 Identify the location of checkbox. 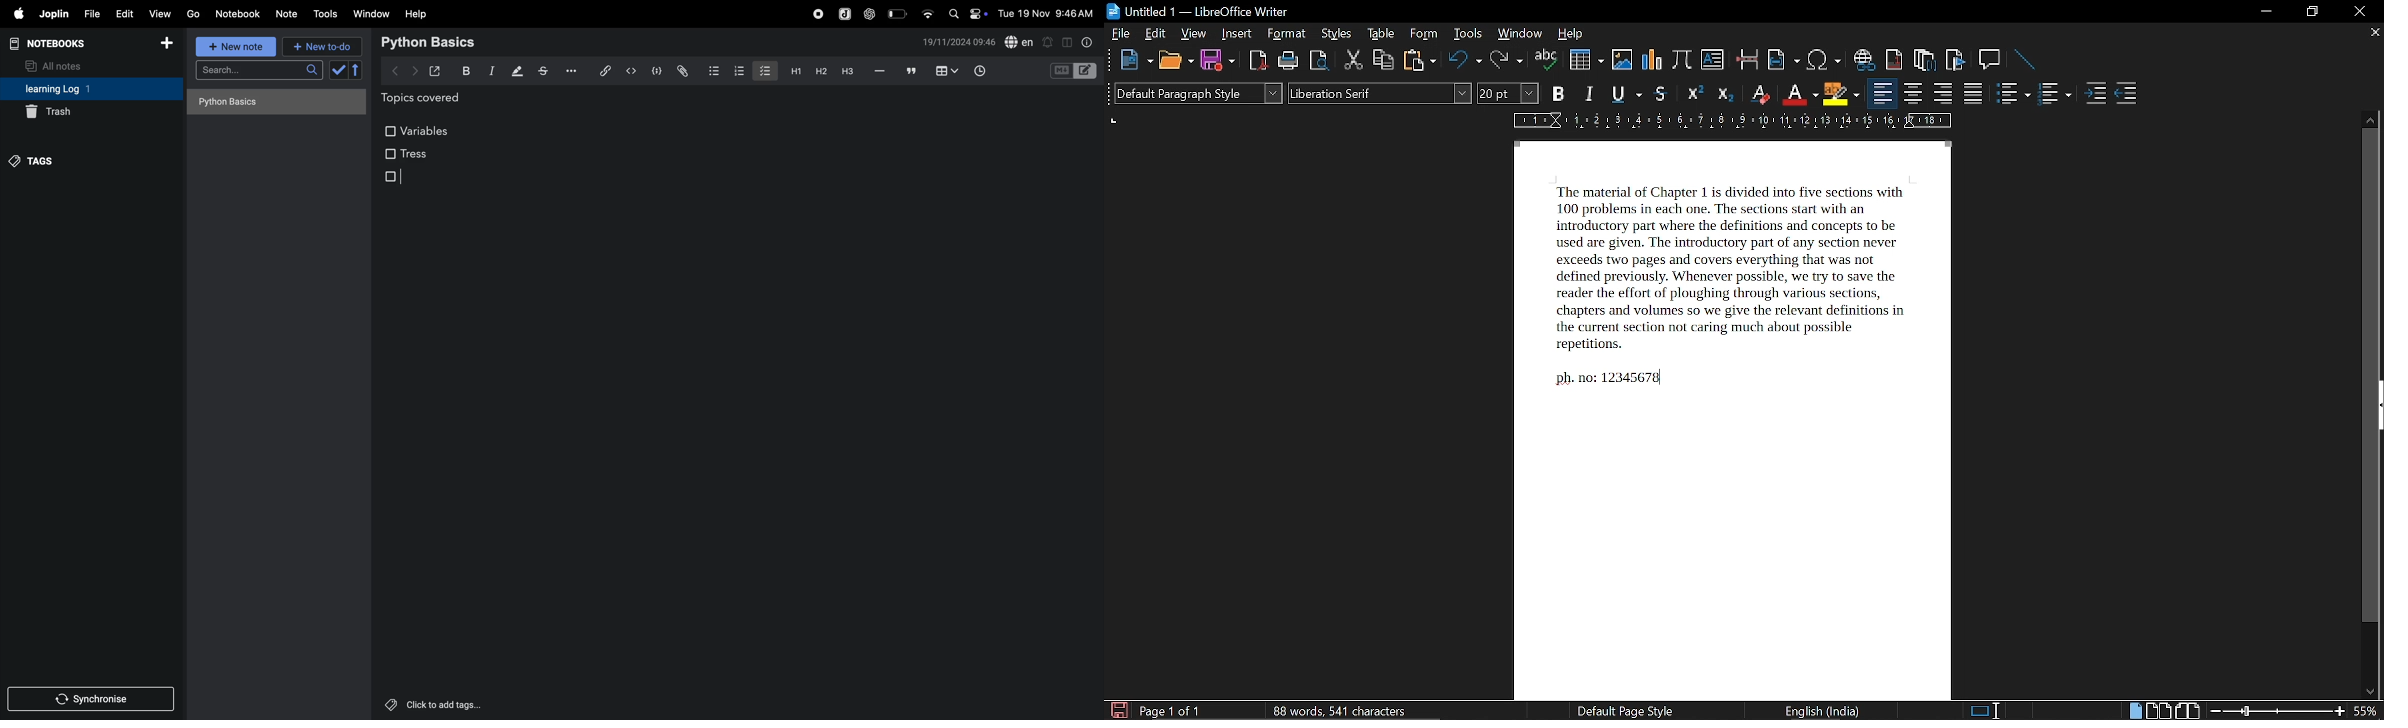
(764, 69).